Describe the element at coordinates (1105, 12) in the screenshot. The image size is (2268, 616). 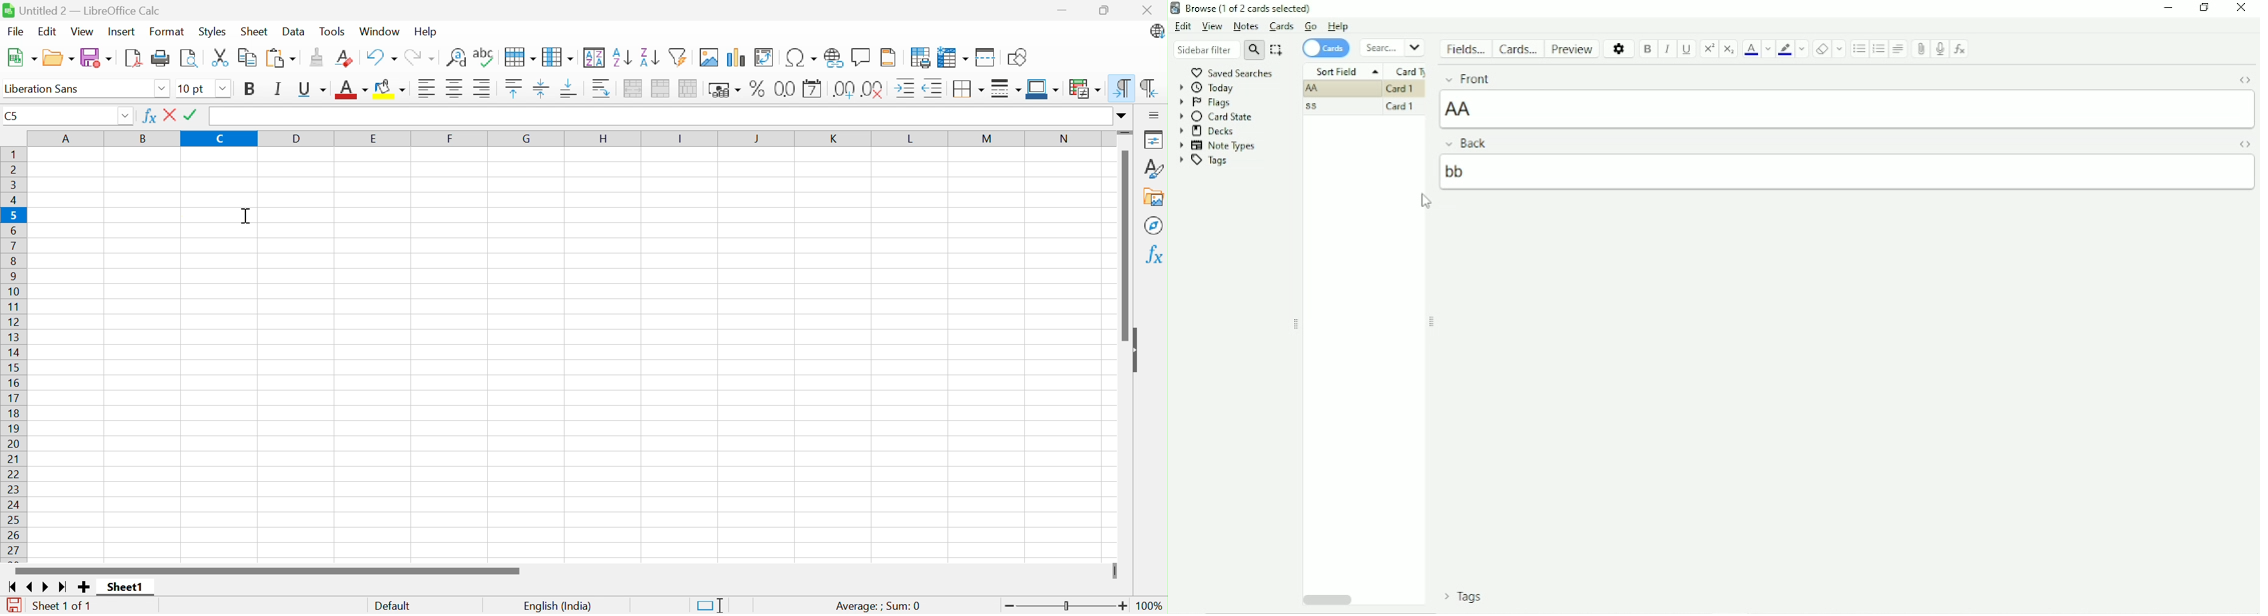
I see `Restore down` at that location.